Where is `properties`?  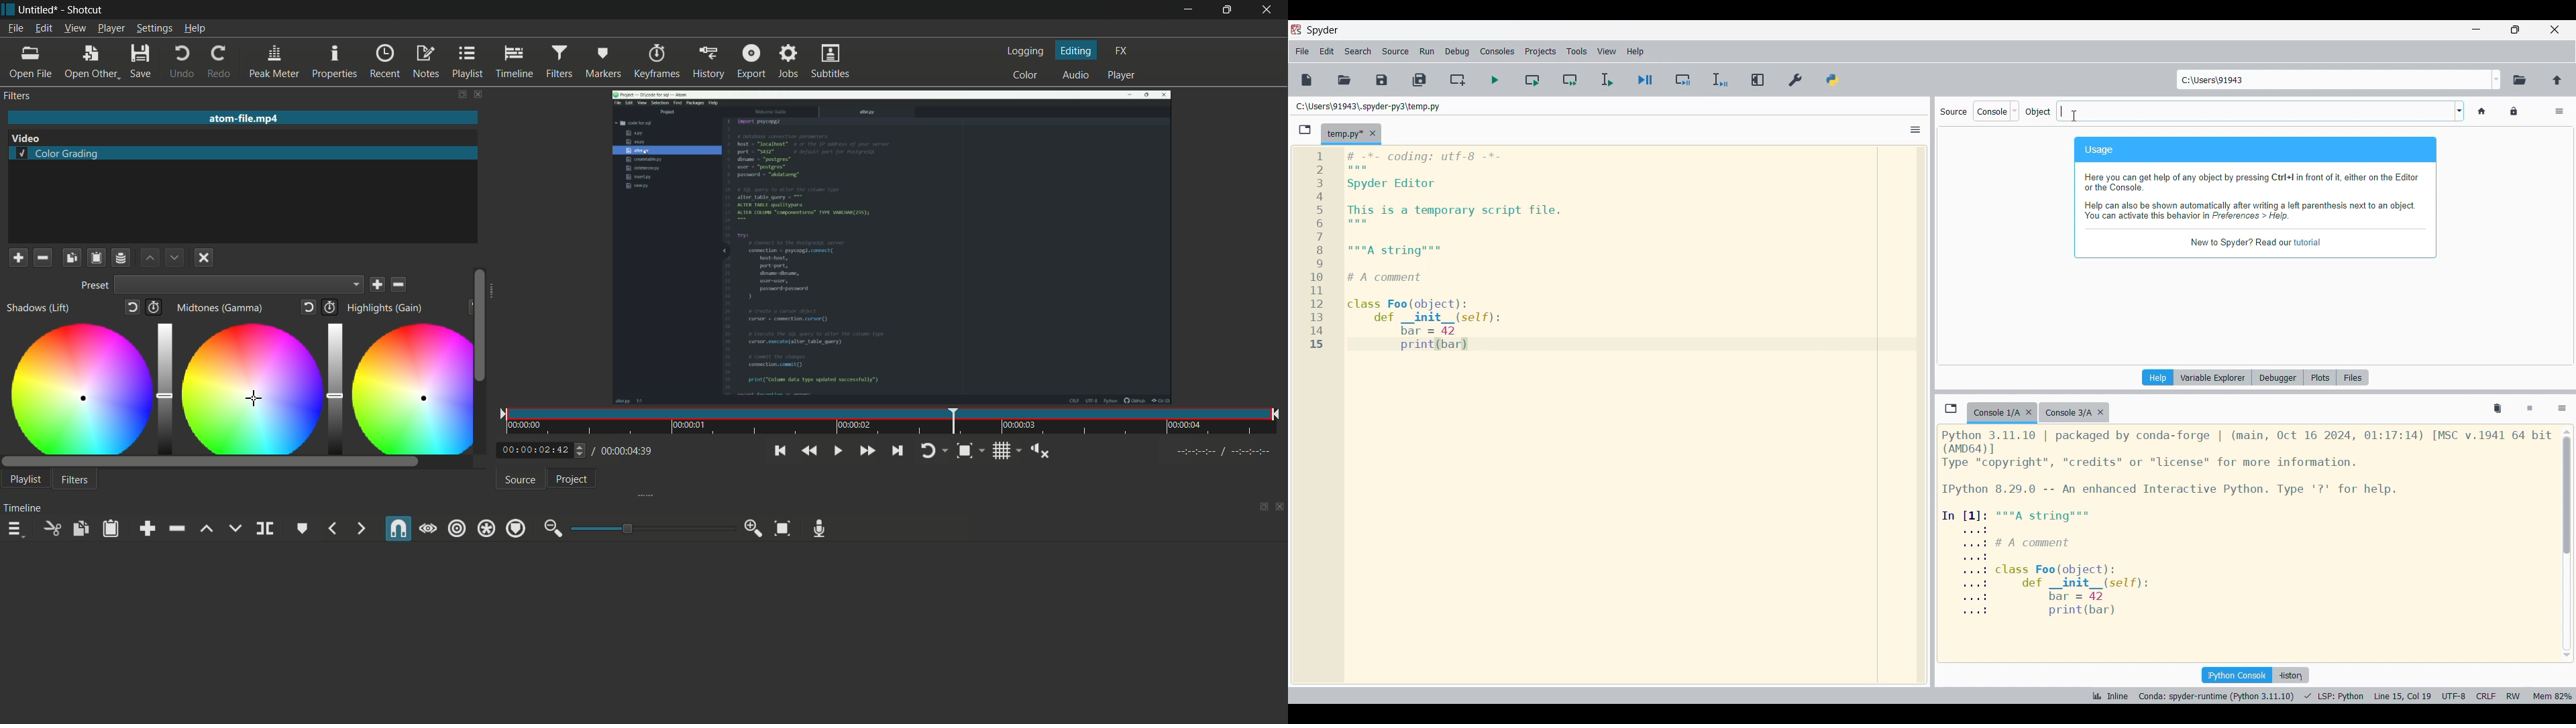 properties is located at coordinates (333, 62).